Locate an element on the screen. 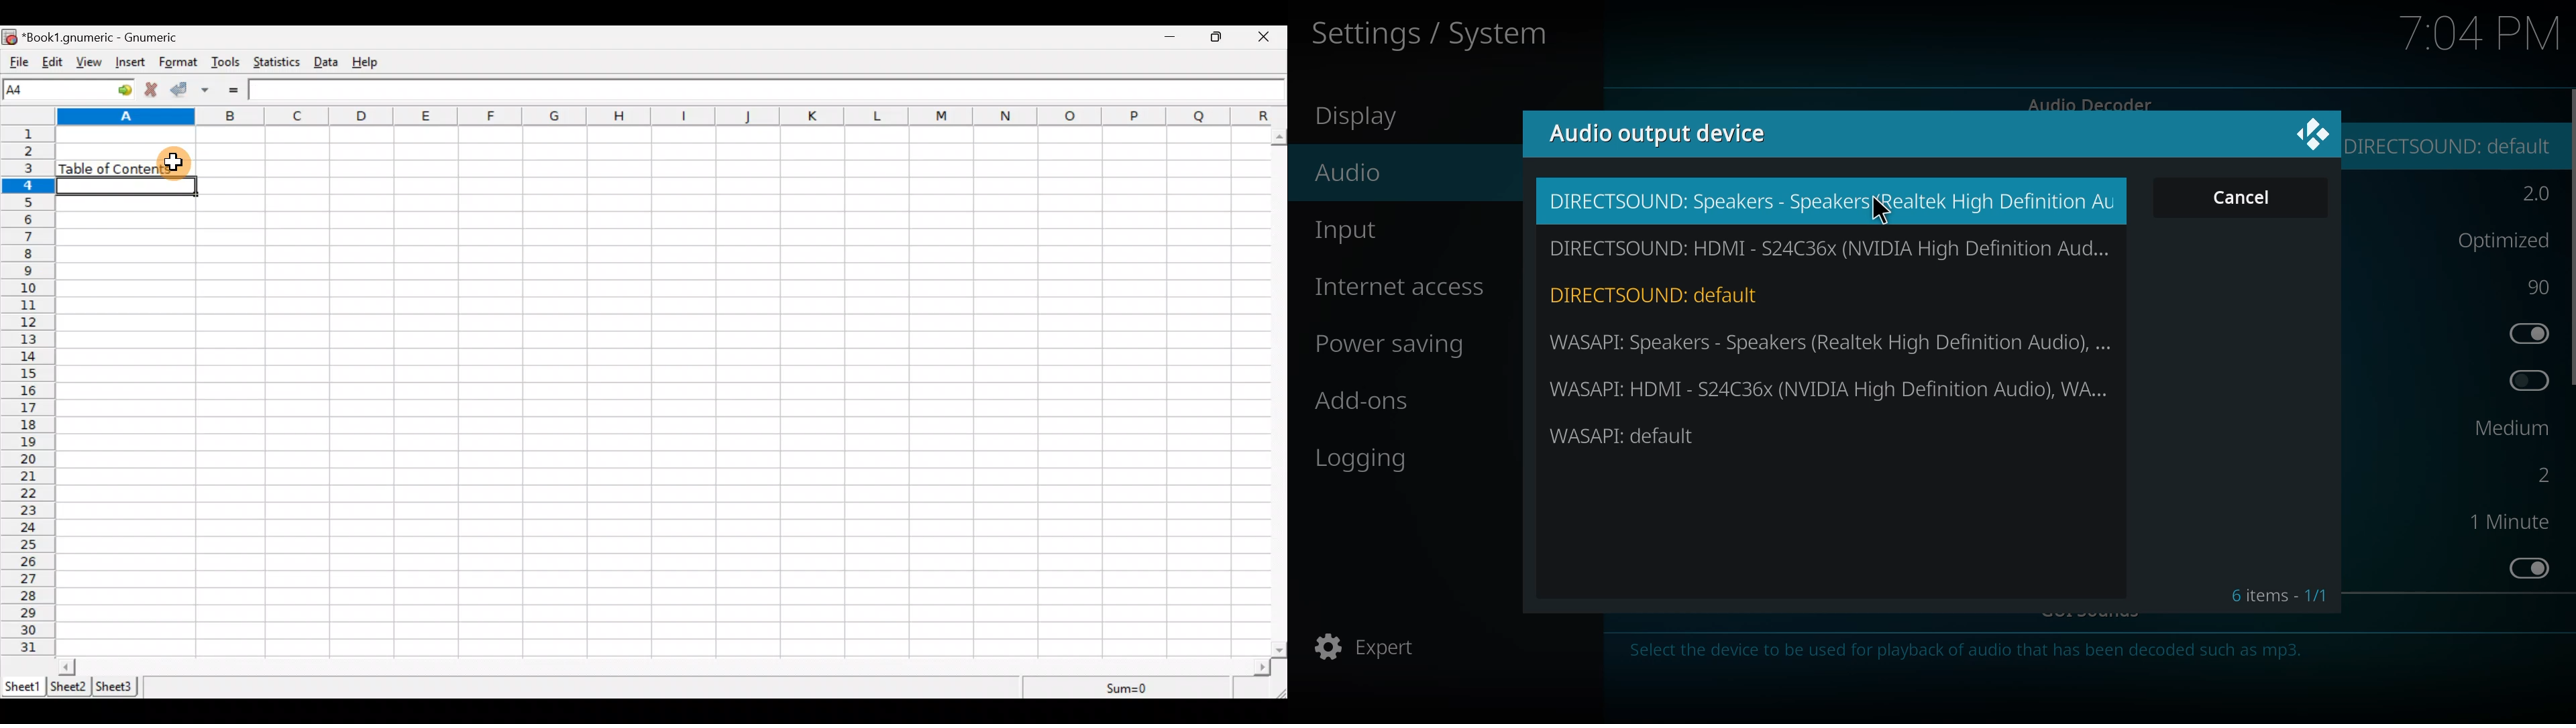 The height and width of the screenshot is (728, 2576). medium is located at coordinates (2512, 427).